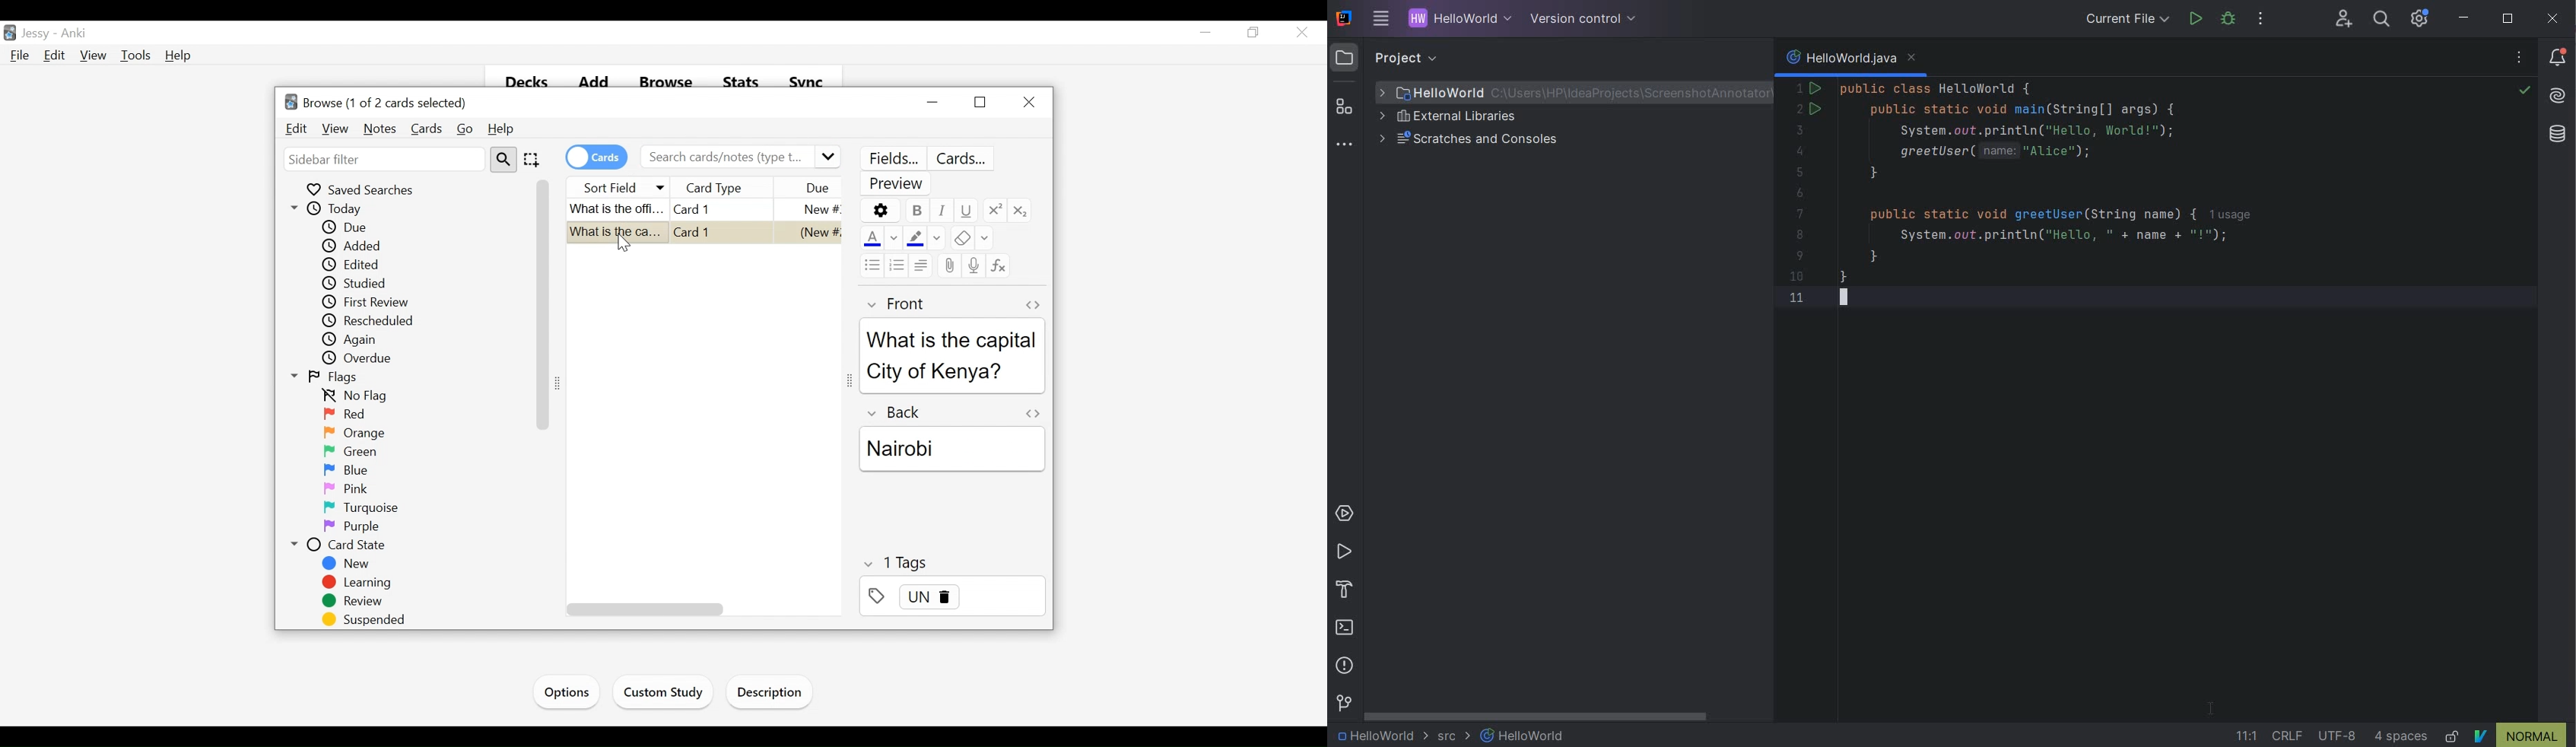  Describe the element at coordinates (705, 235) in the screenshot. I see `Card` at that location.